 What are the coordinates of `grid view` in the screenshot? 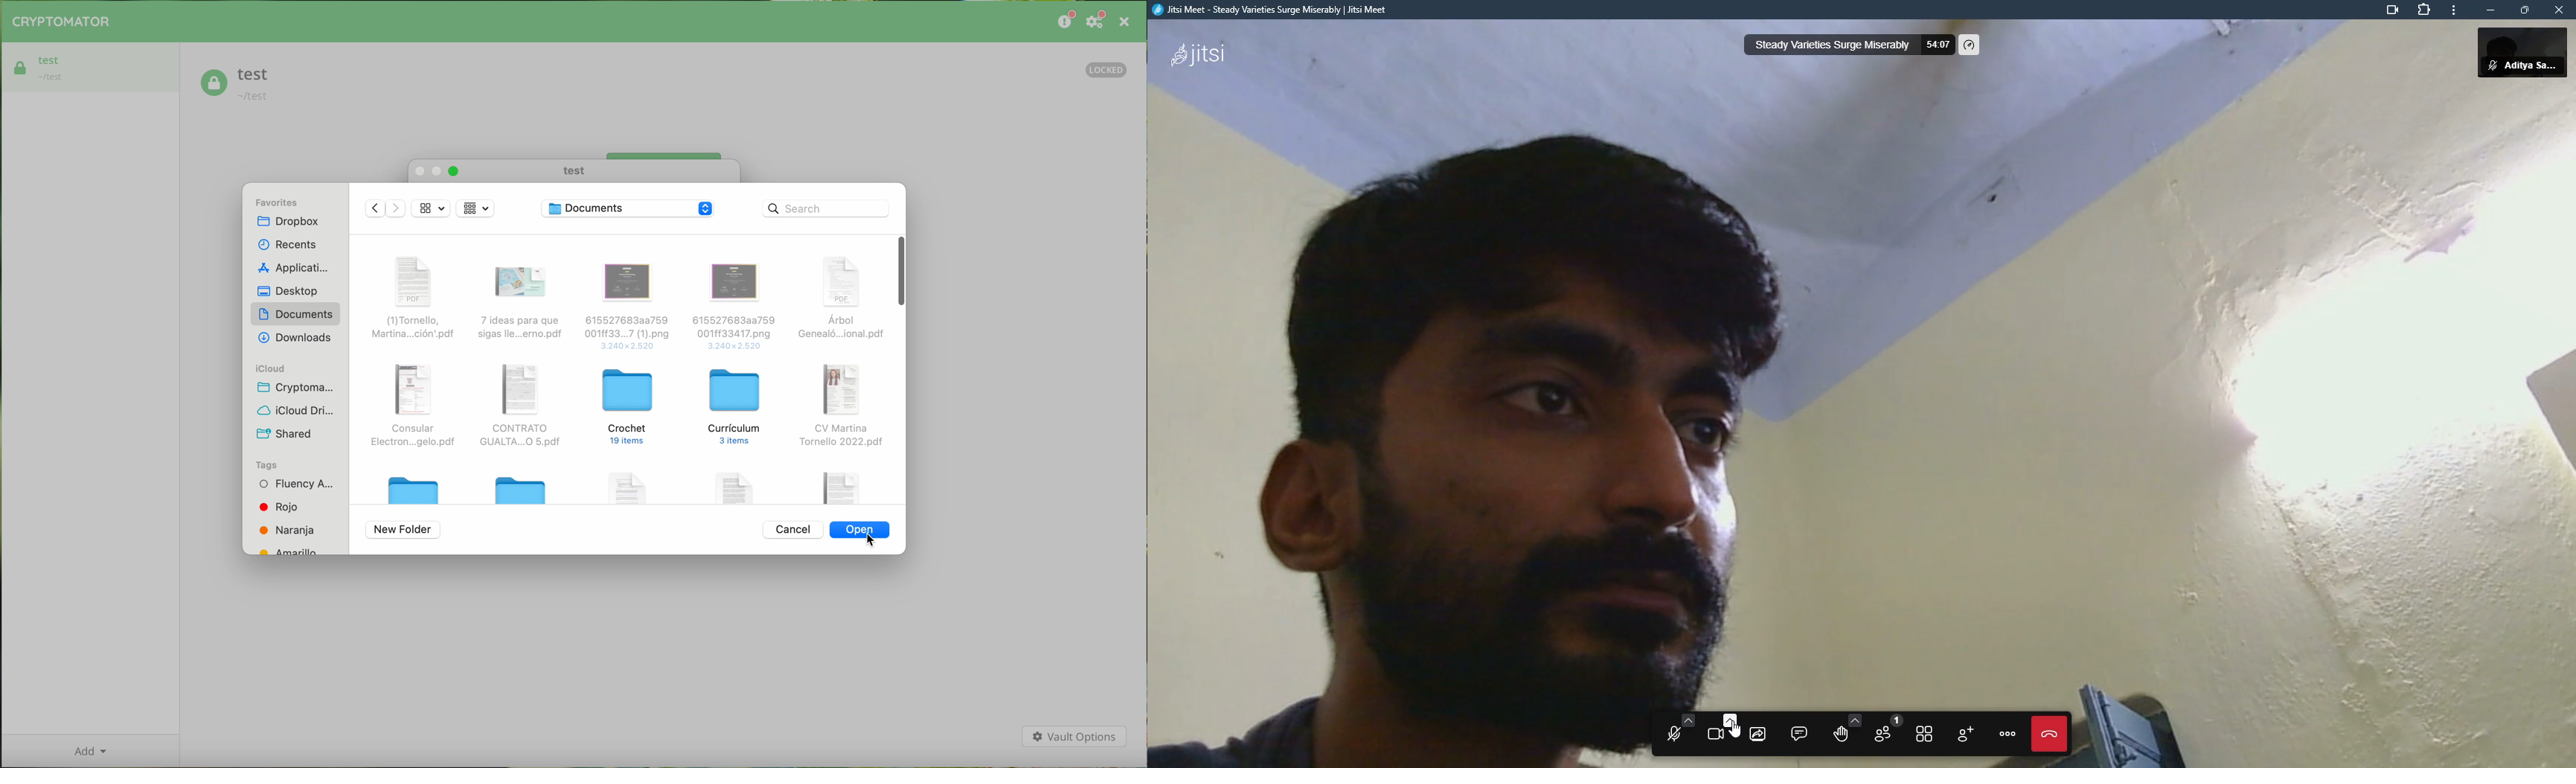 It's located at (432, 208).